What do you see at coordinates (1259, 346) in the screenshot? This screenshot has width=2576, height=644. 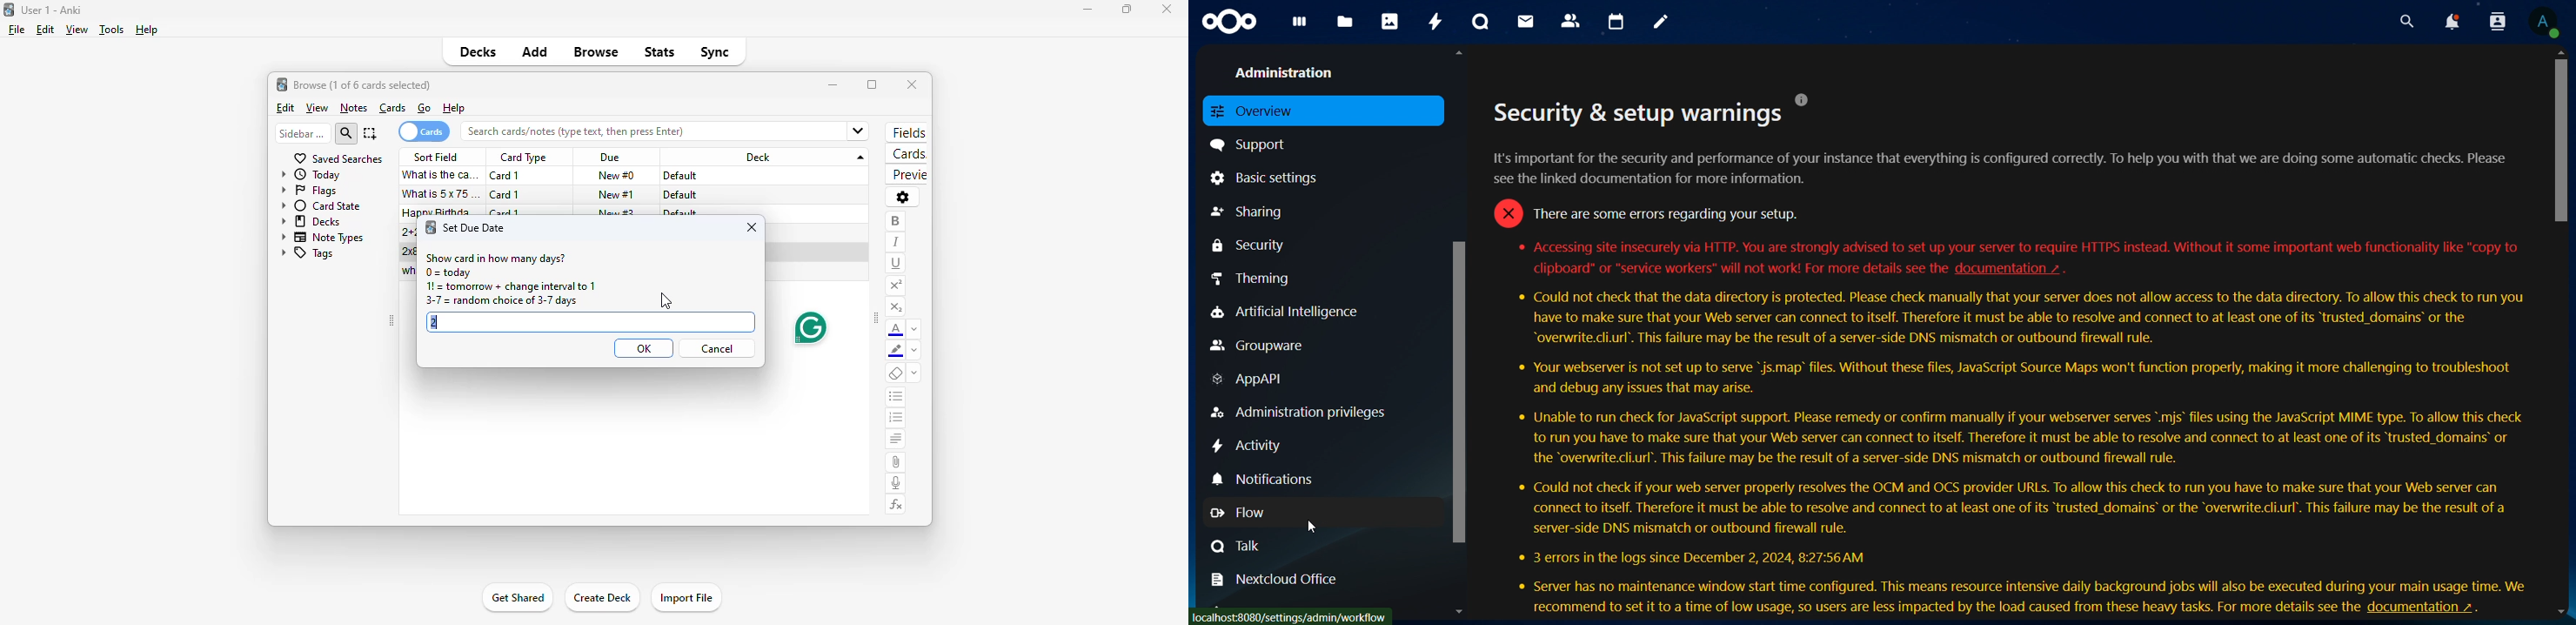 I see `groupware` at bounding box center [1259, 346].